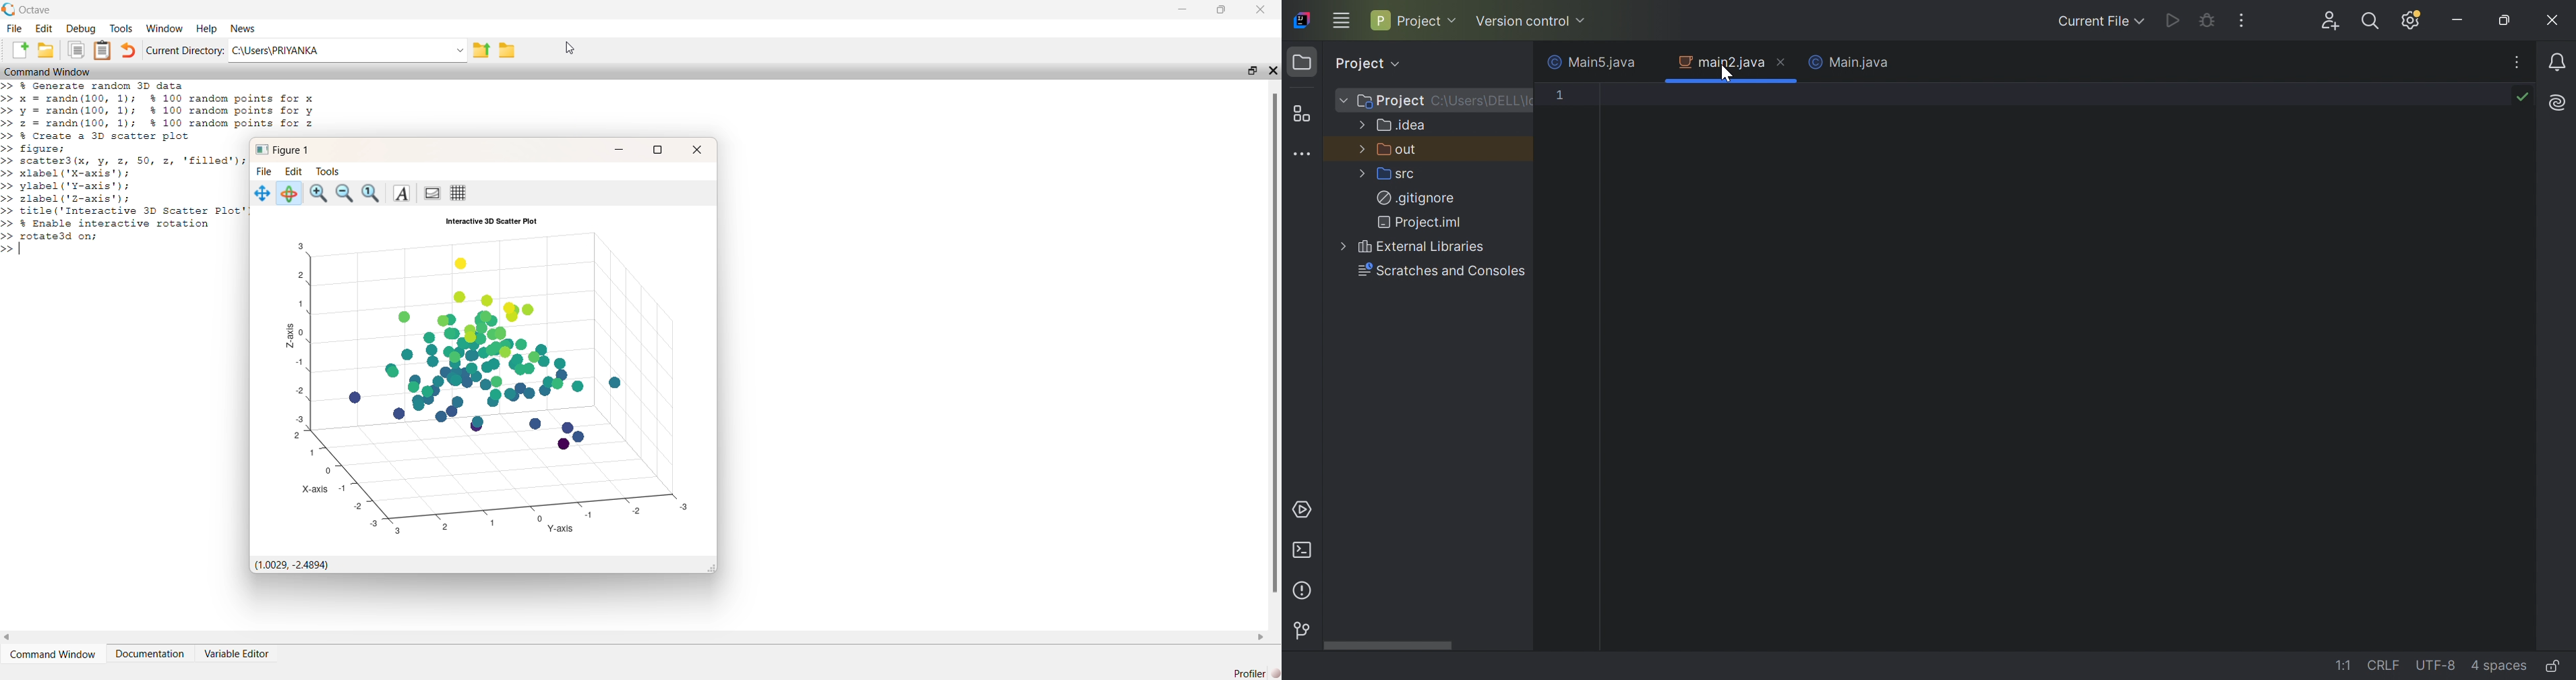 The height and width of the screenshot is (700, 2576). I want to click on Structure, so click(1301, 113).